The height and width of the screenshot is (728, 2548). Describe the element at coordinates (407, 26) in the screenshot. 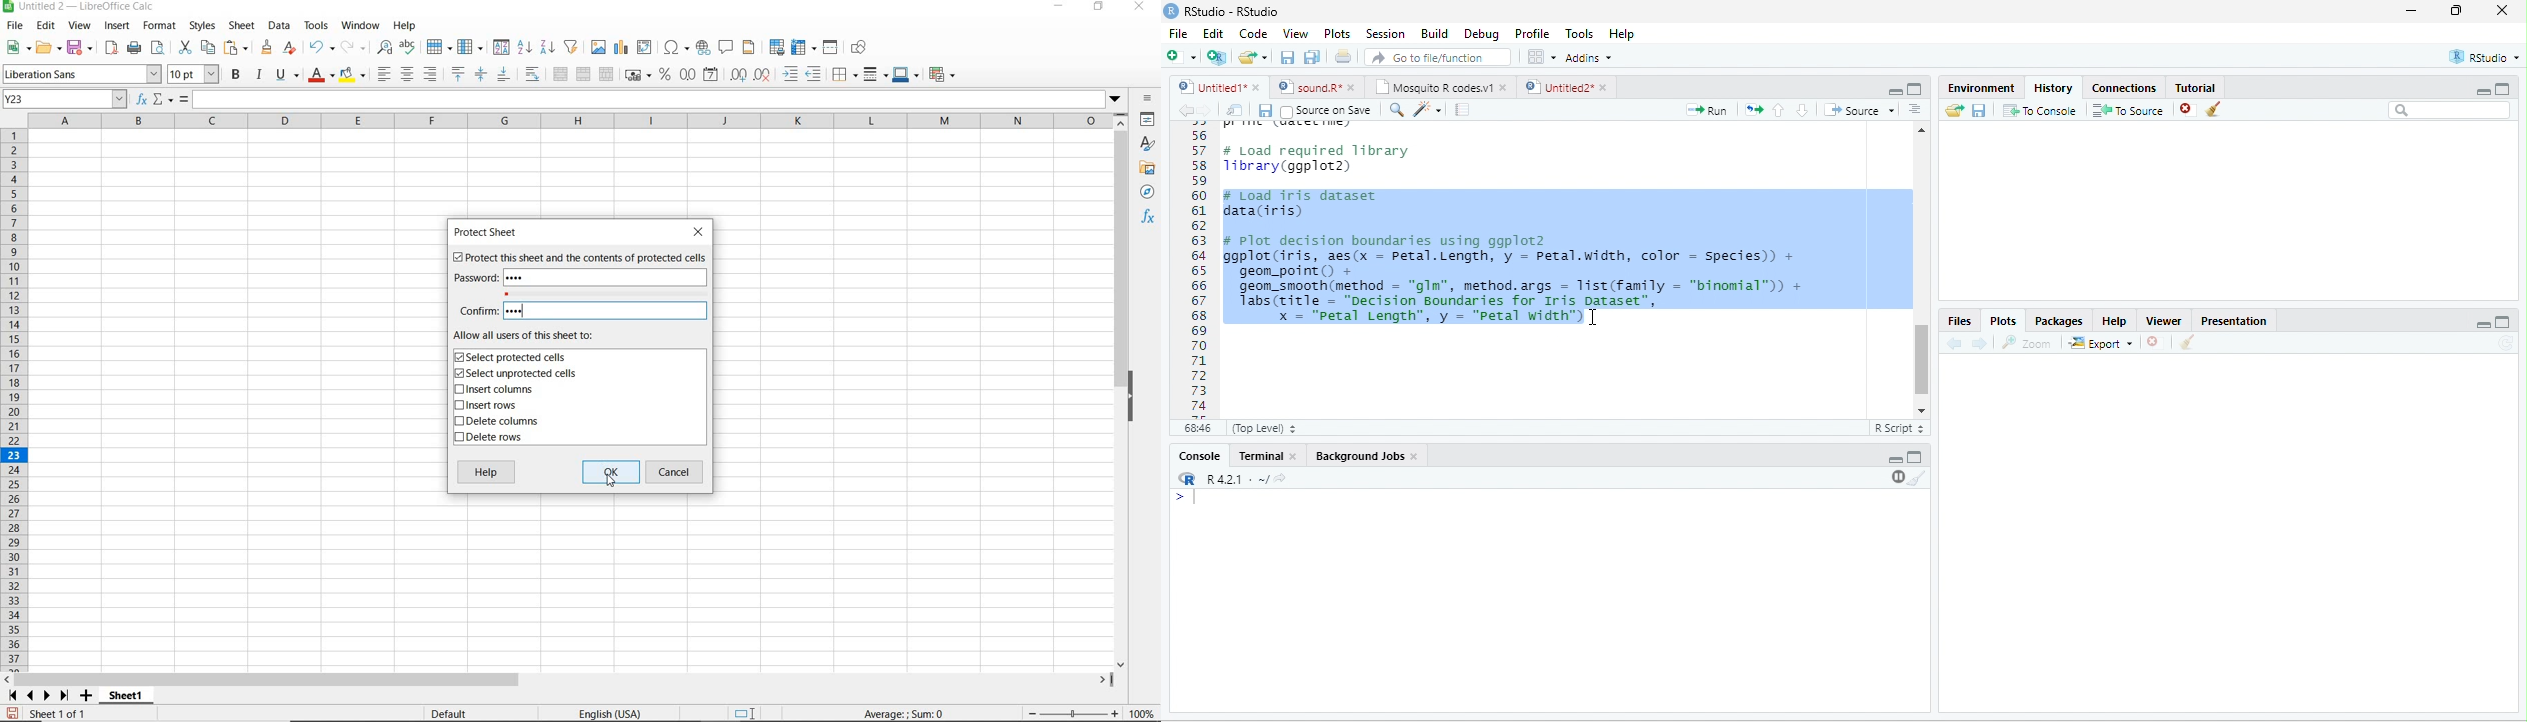

I see `HELP` at that location.